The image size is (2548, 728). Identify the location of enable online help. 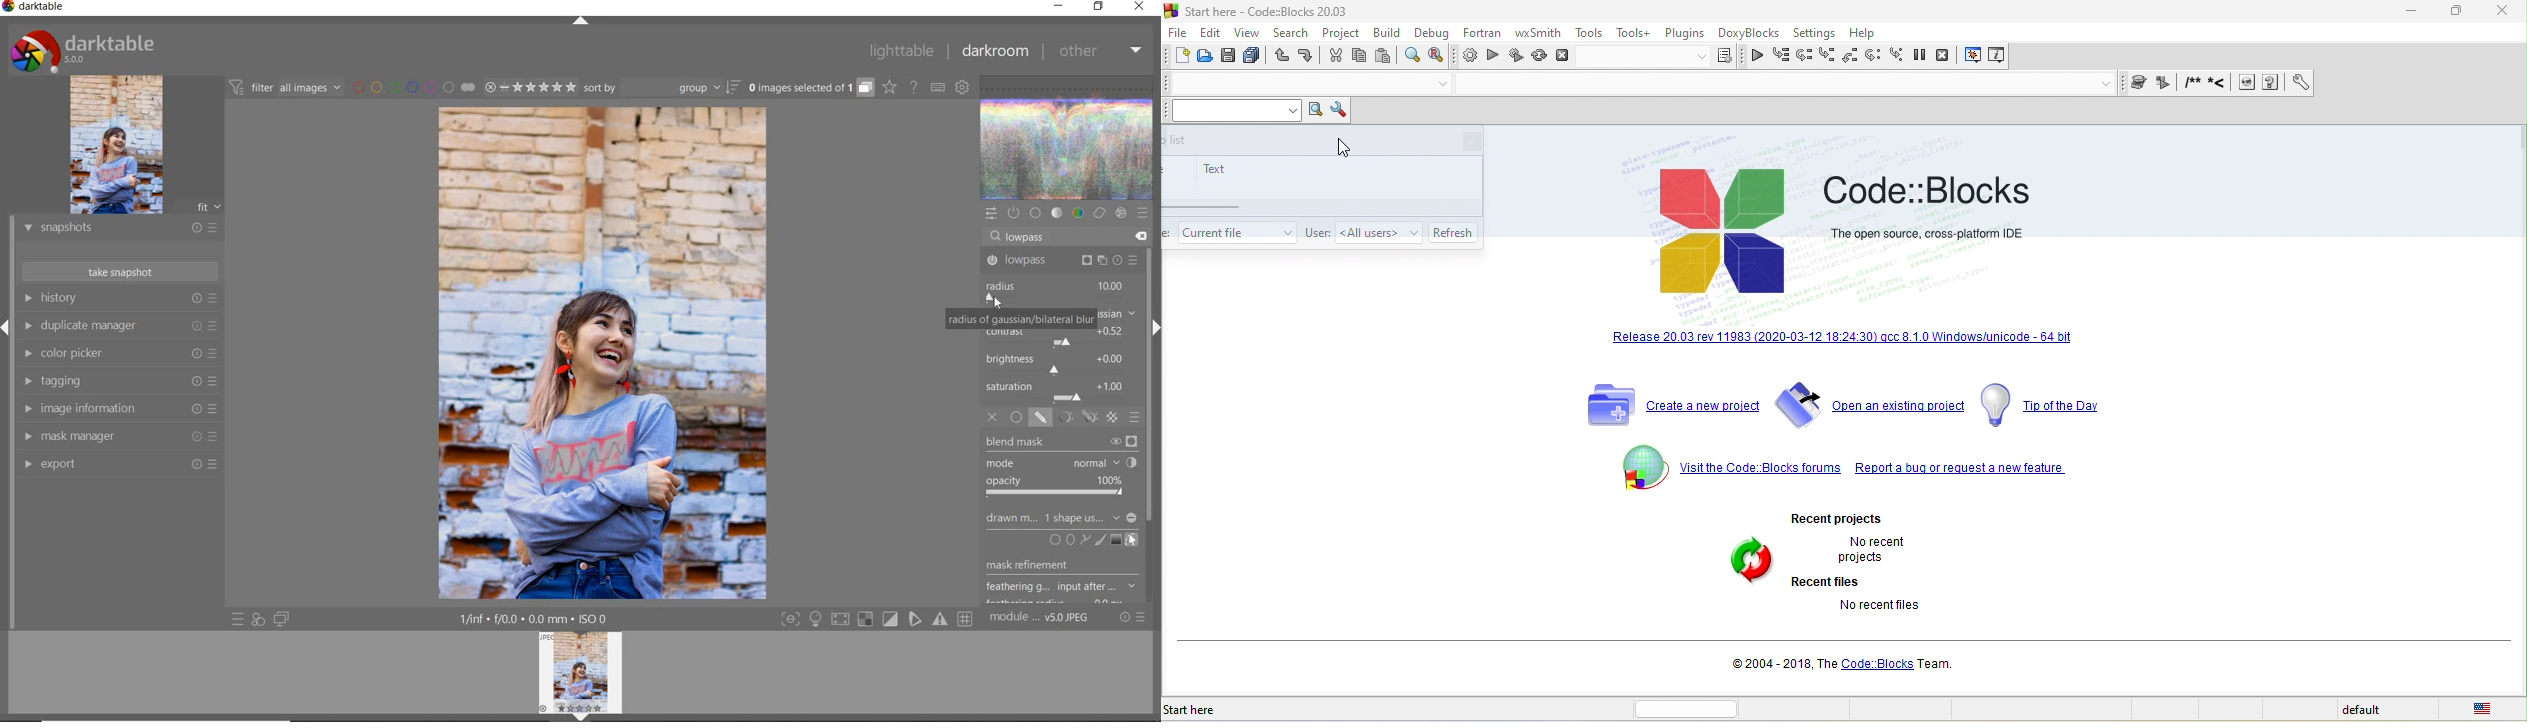
(915, 86).